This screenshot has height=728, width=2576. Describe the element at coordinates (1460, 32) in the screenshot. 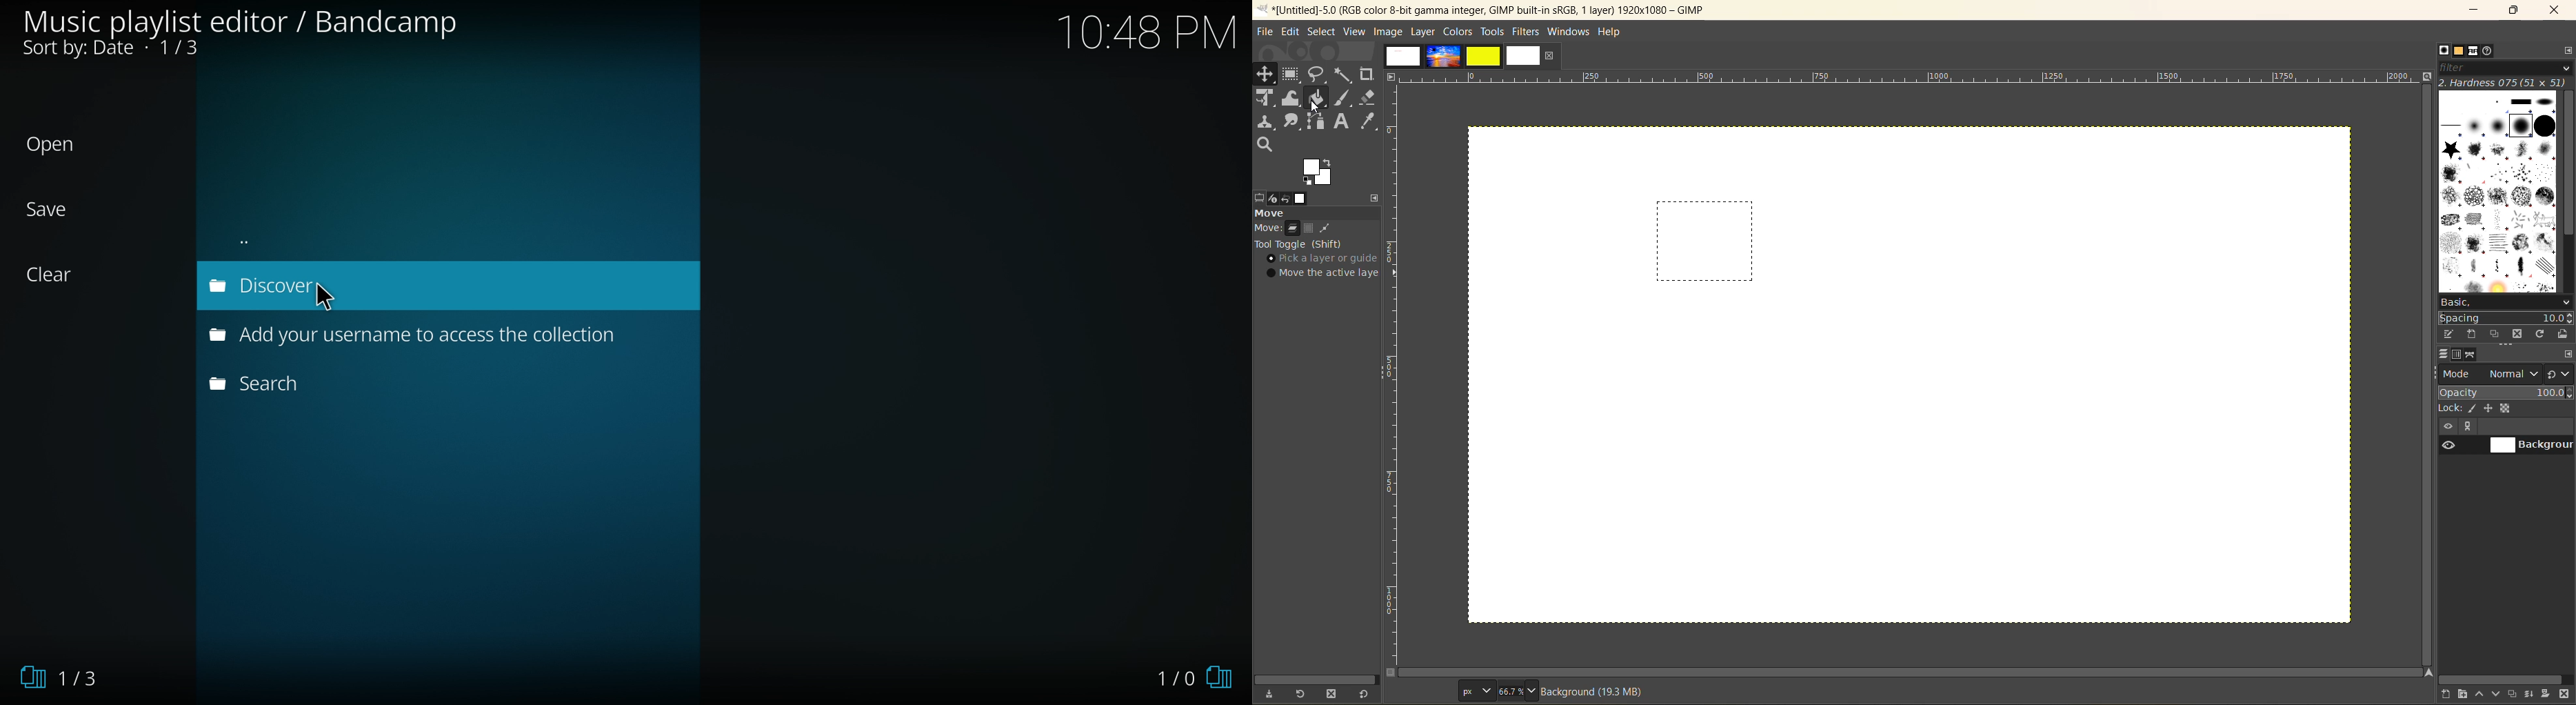

I see `colors` at that location.